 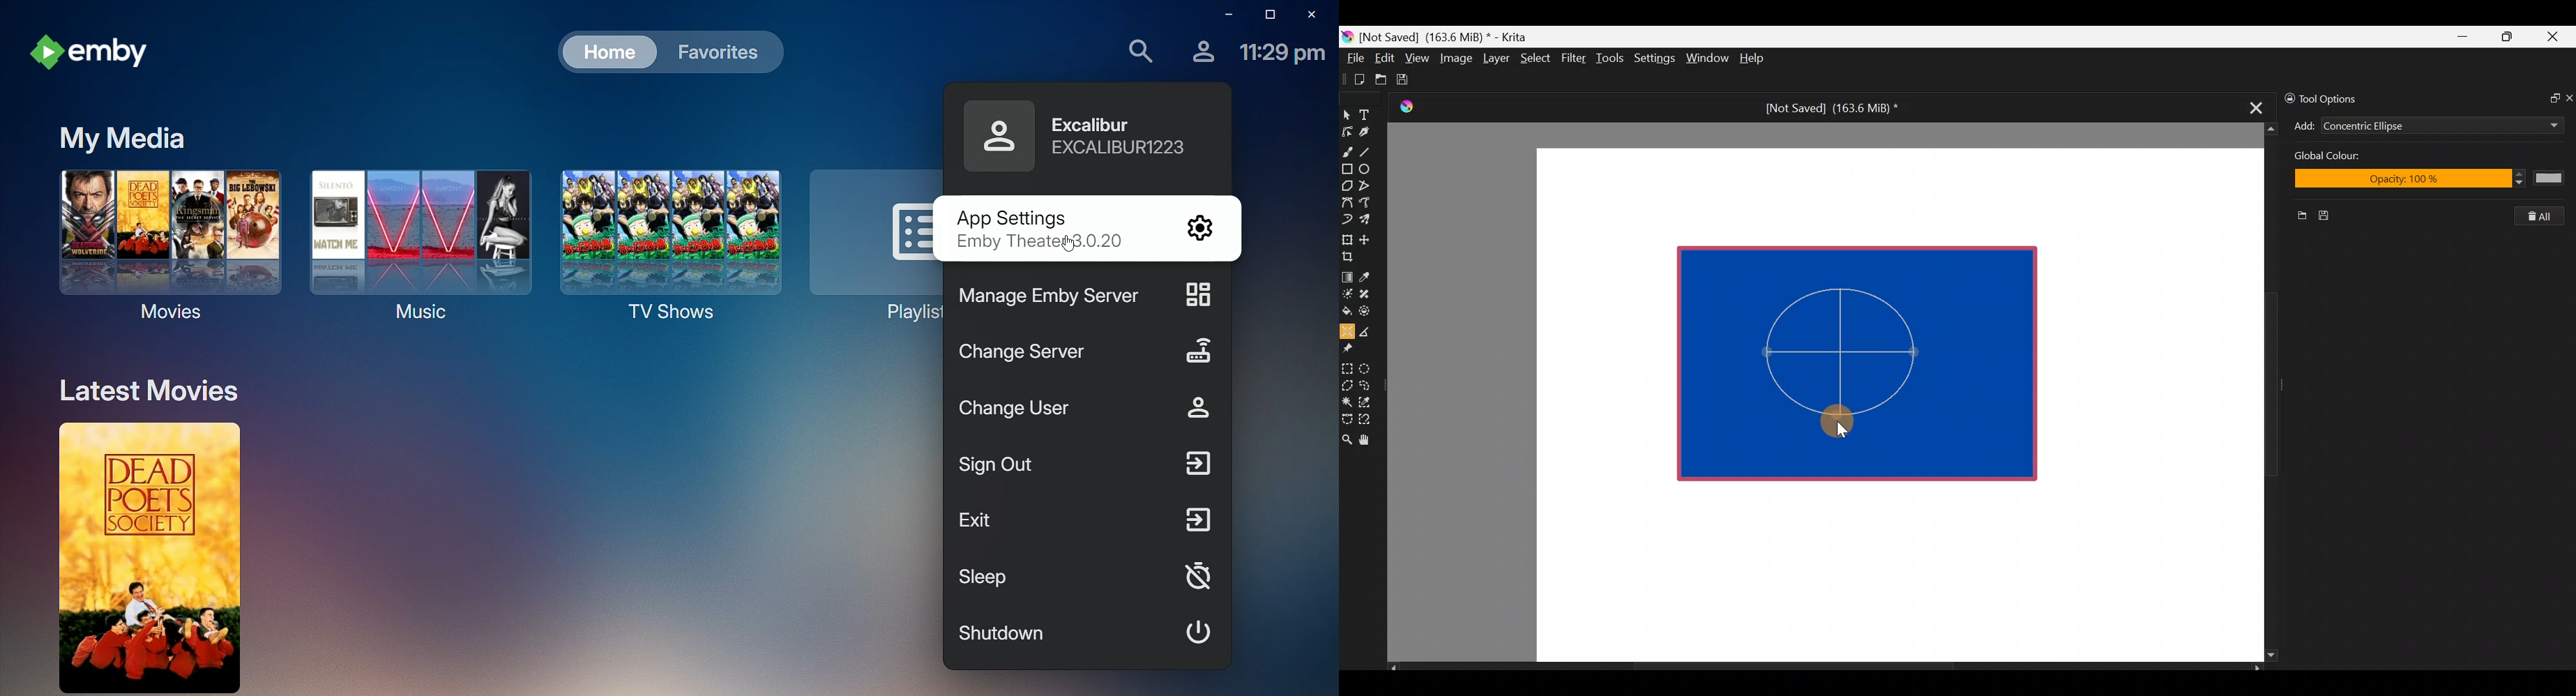 I want to click on Sample a colour from the image/current layer, so click(x=1369, y=275).